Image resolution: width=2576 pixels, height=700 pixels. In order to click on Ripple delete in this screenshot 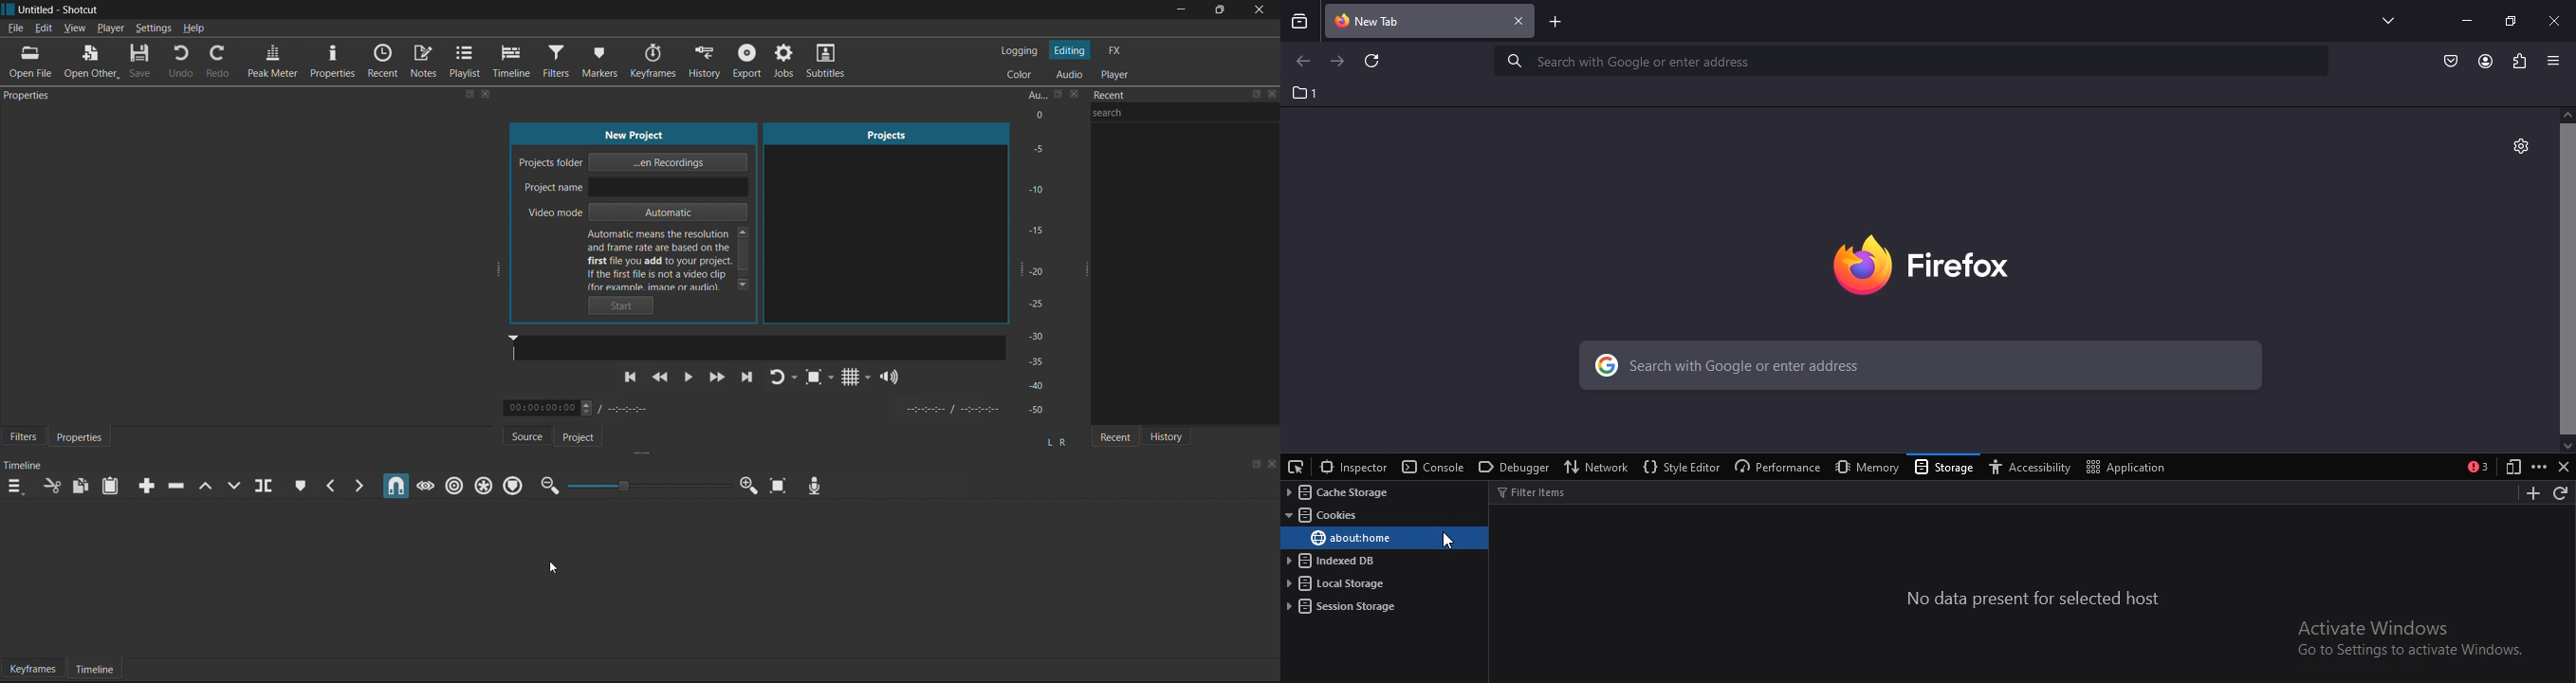, I will do `click(179, 483)`.